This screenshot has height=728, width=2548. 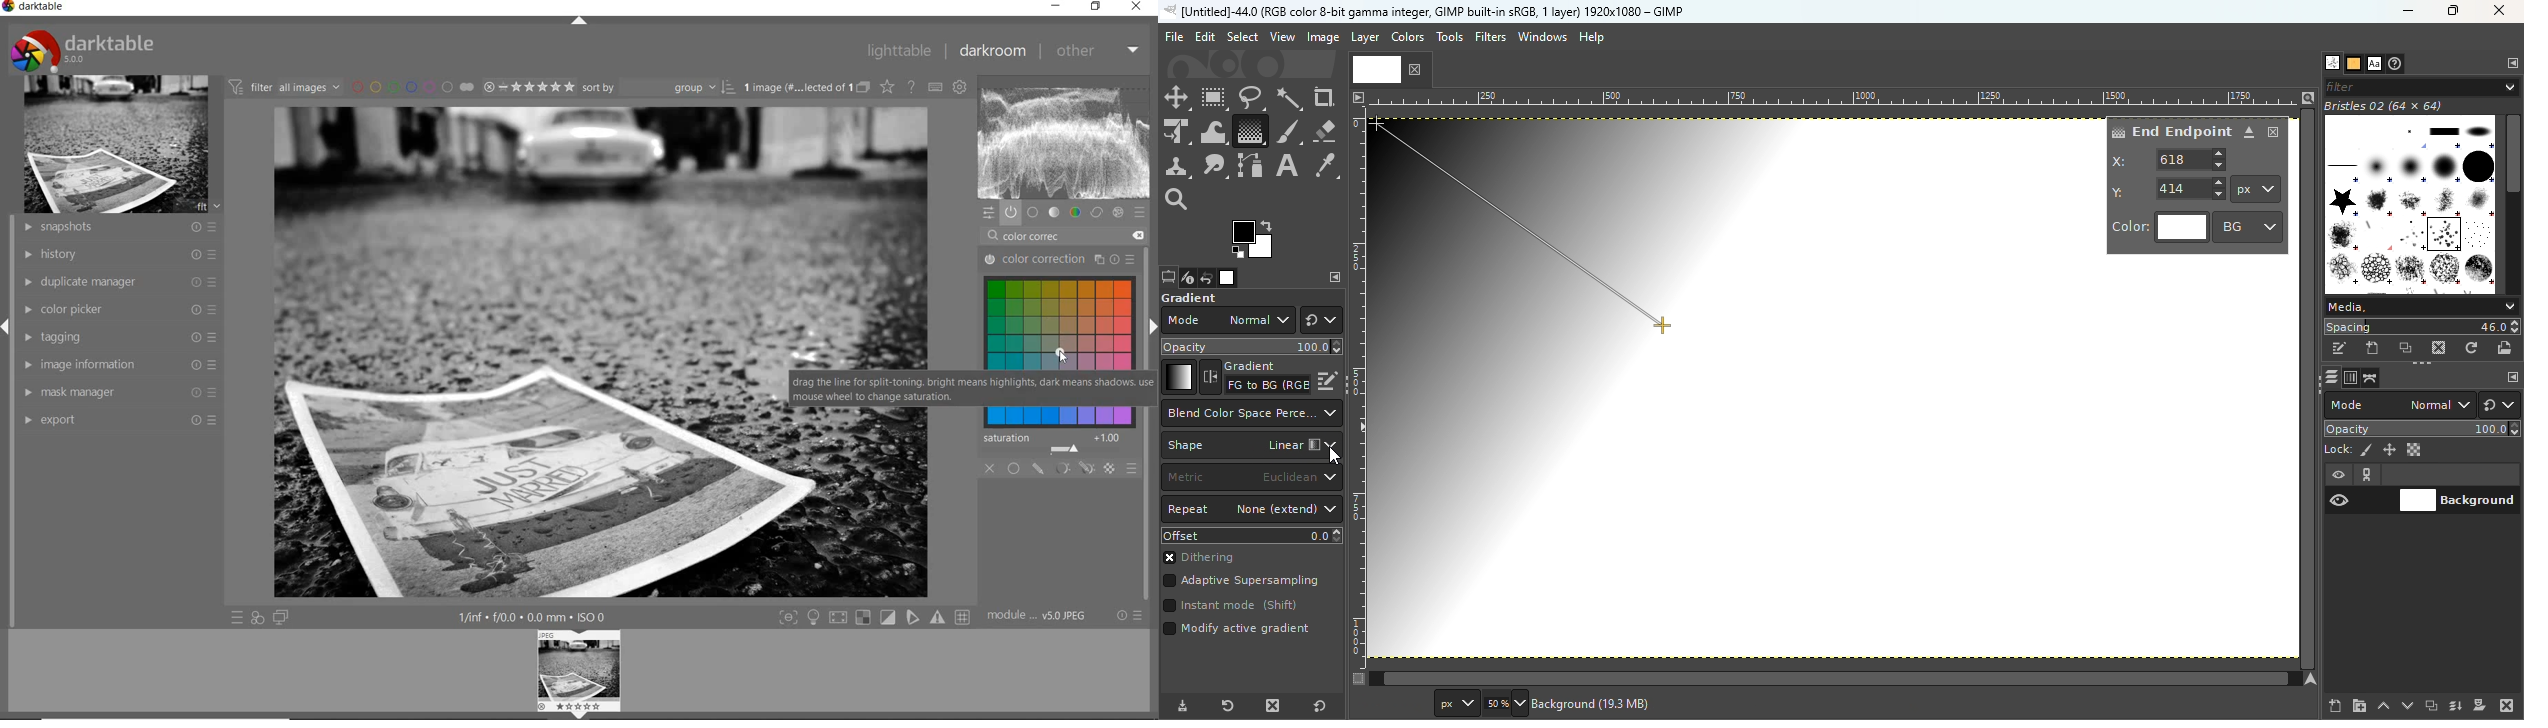 What do you see at coordinates (1062, 355) in the screenshot?
I see `drag to harmonize color` at bounding box center [1062, 355].